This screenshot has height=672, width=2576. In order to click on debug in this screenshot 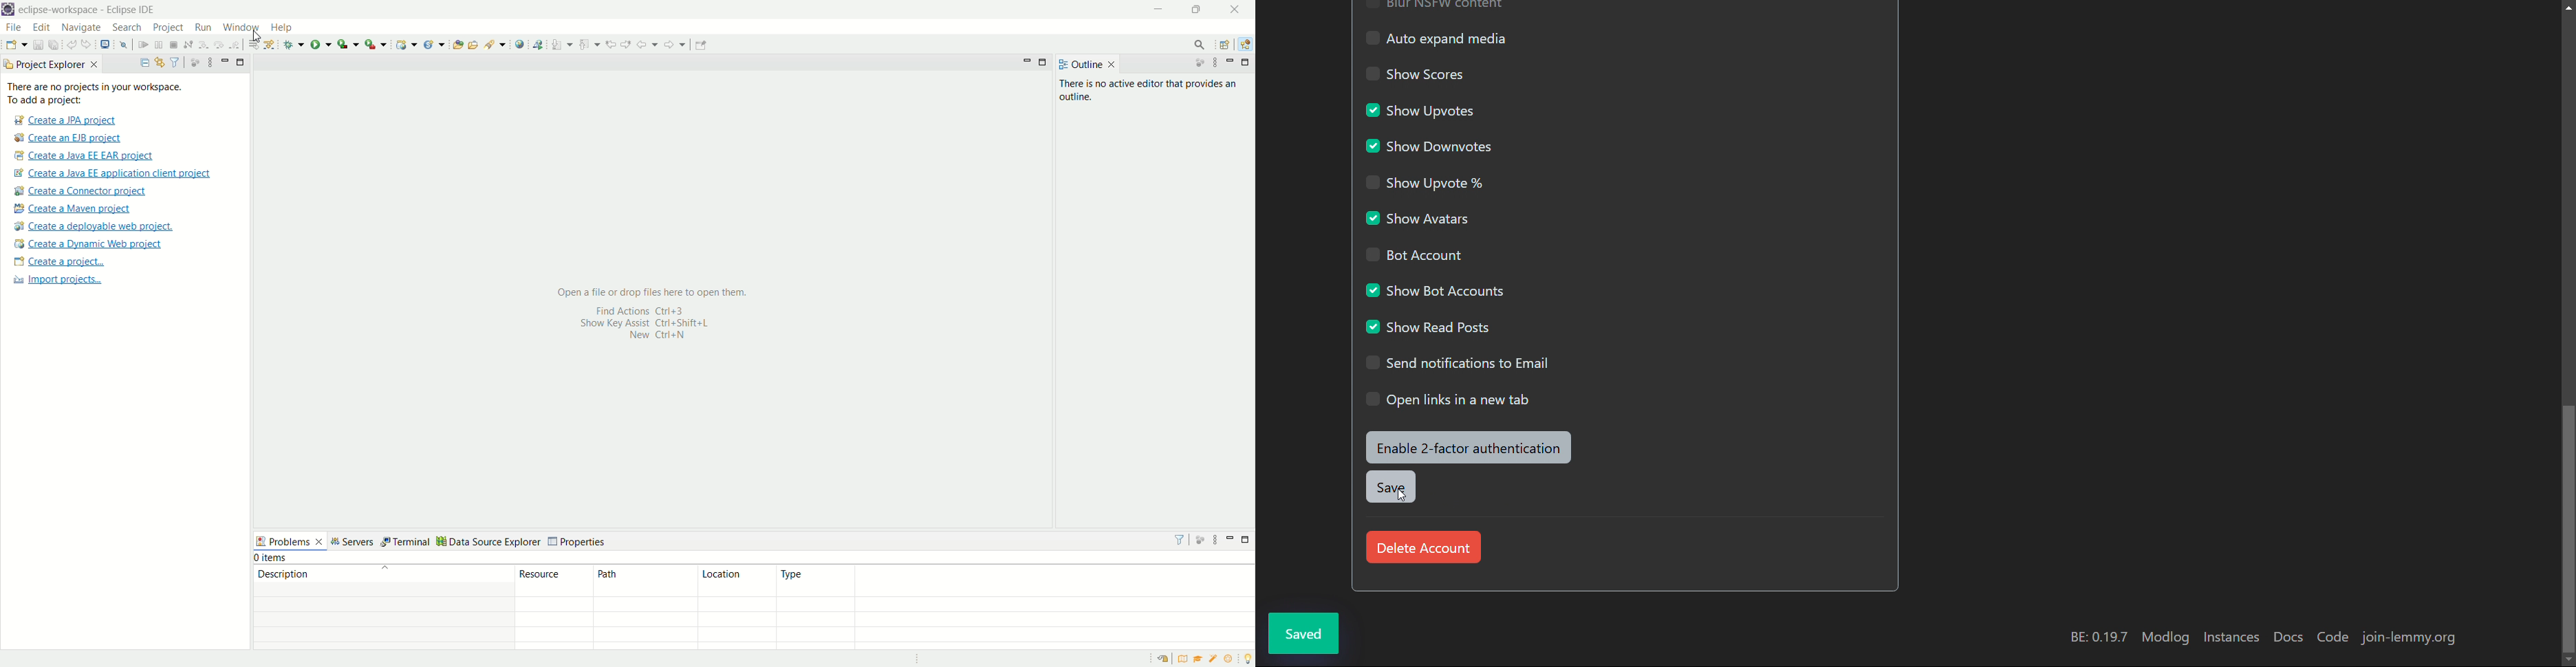, I will do `click(293, 44)`.